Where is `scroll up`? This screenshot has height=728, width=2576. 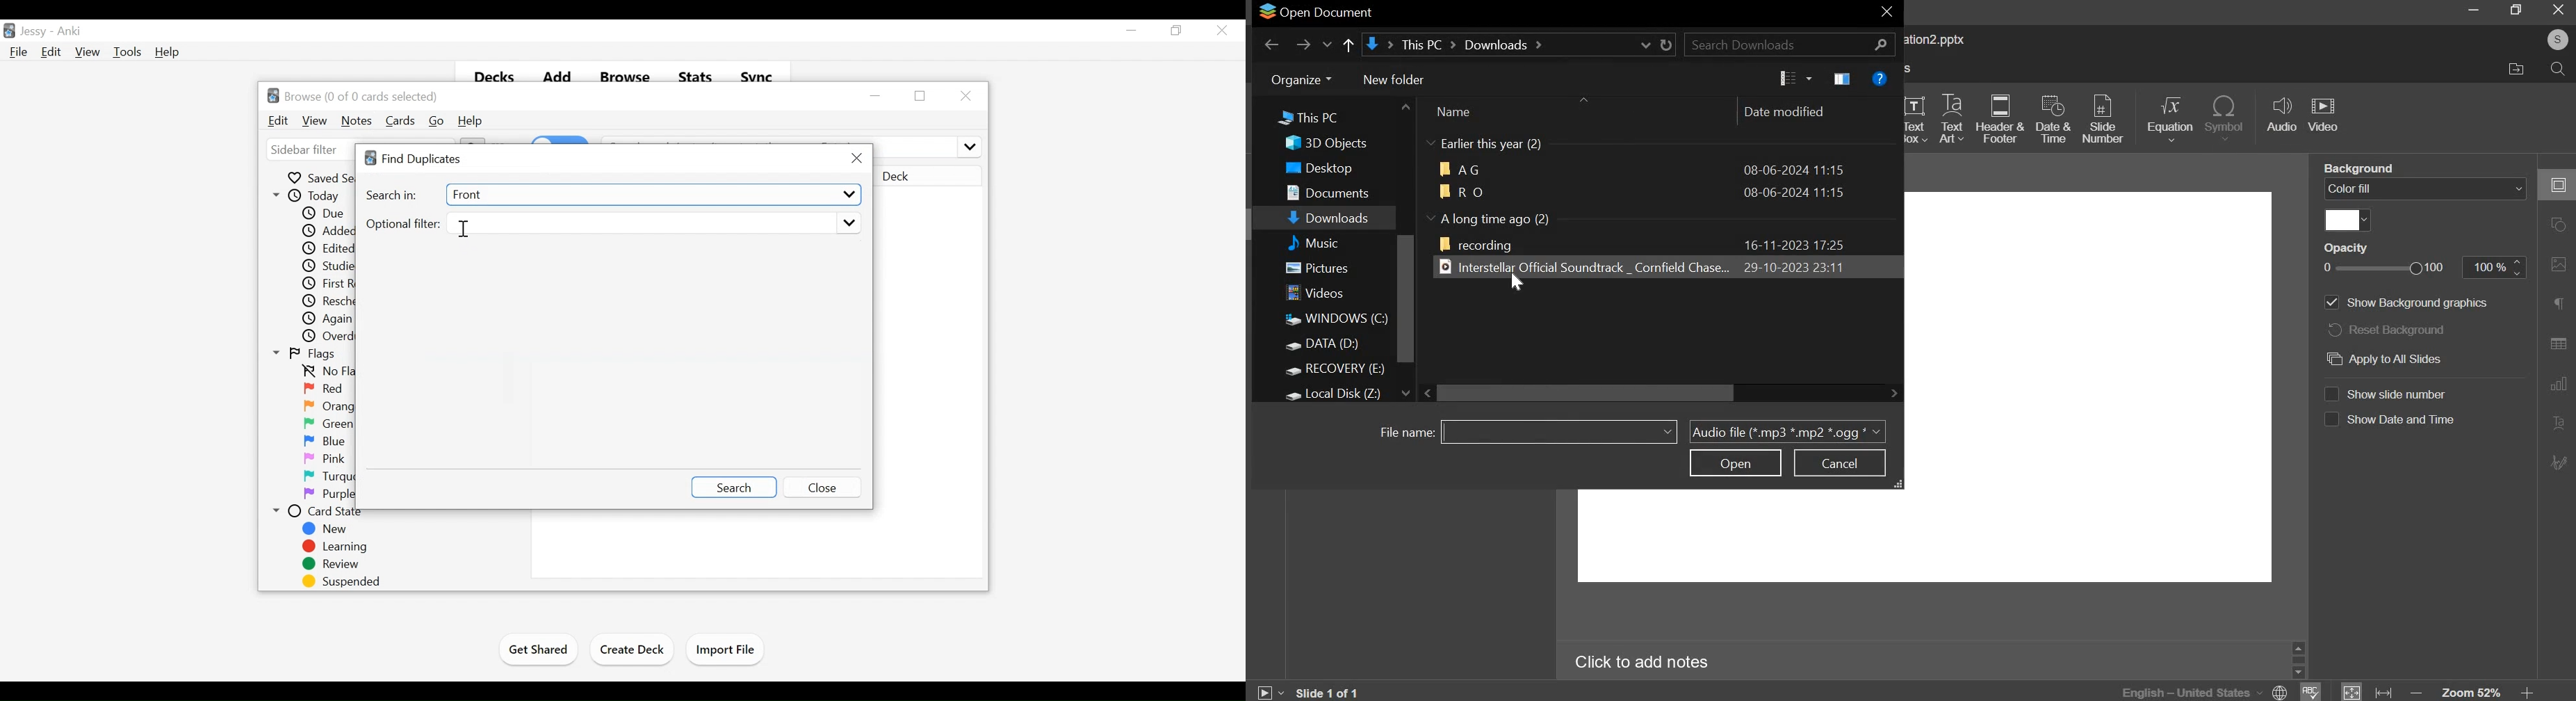
scroll up is located at coordinates (1405, 106).